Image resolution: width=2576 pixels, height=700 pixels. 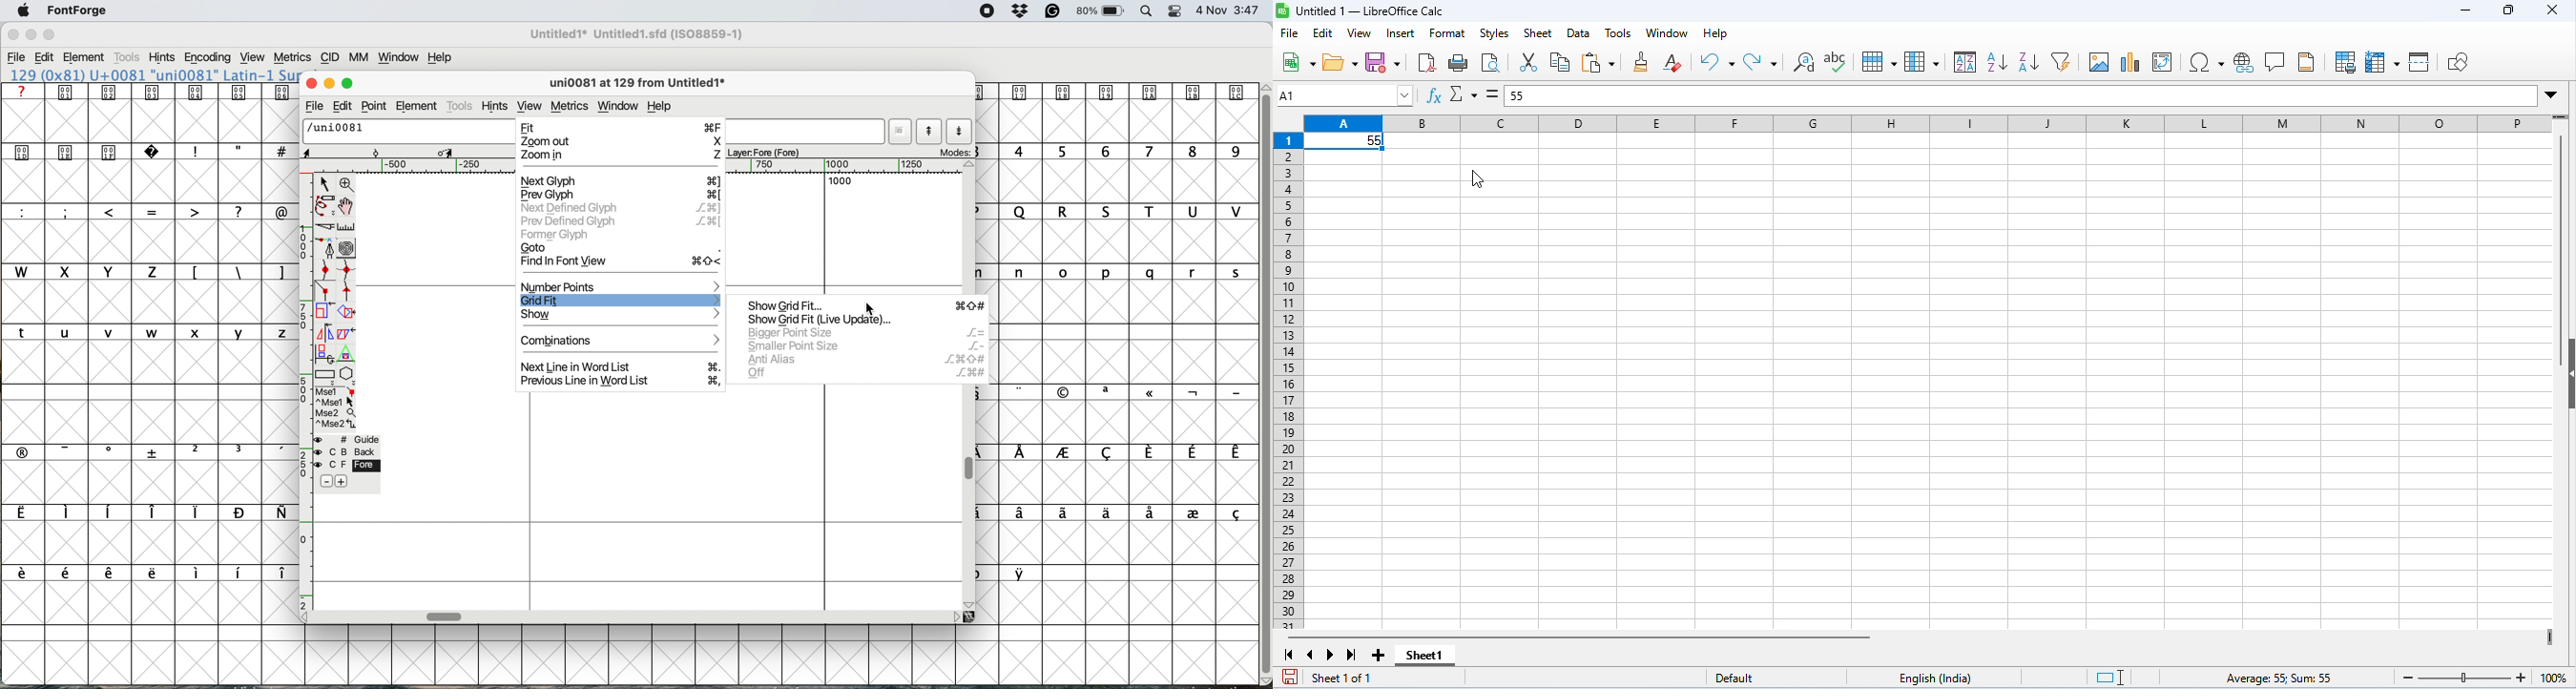 What do you see at coordinates (1762, 64) in the screenshot?
I see `redo` at bounding box center [1762, 64].